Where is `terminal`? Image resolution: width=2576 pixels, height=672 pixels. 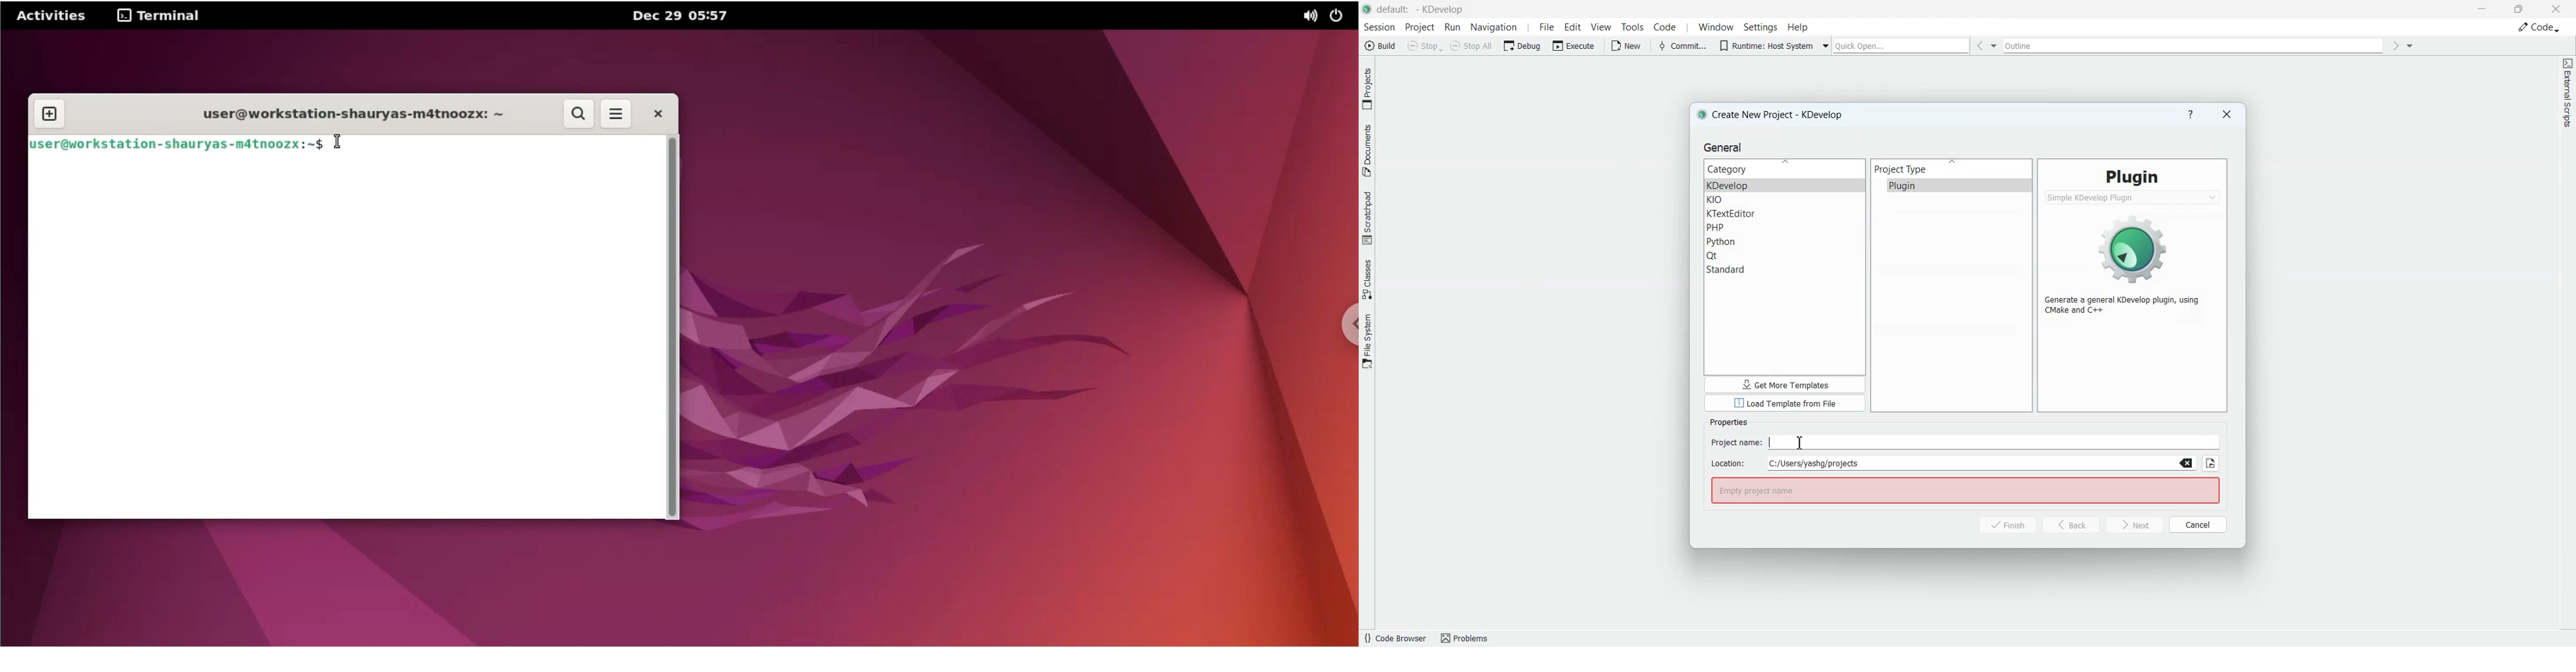
terminal is located at coordinates (161, 17).